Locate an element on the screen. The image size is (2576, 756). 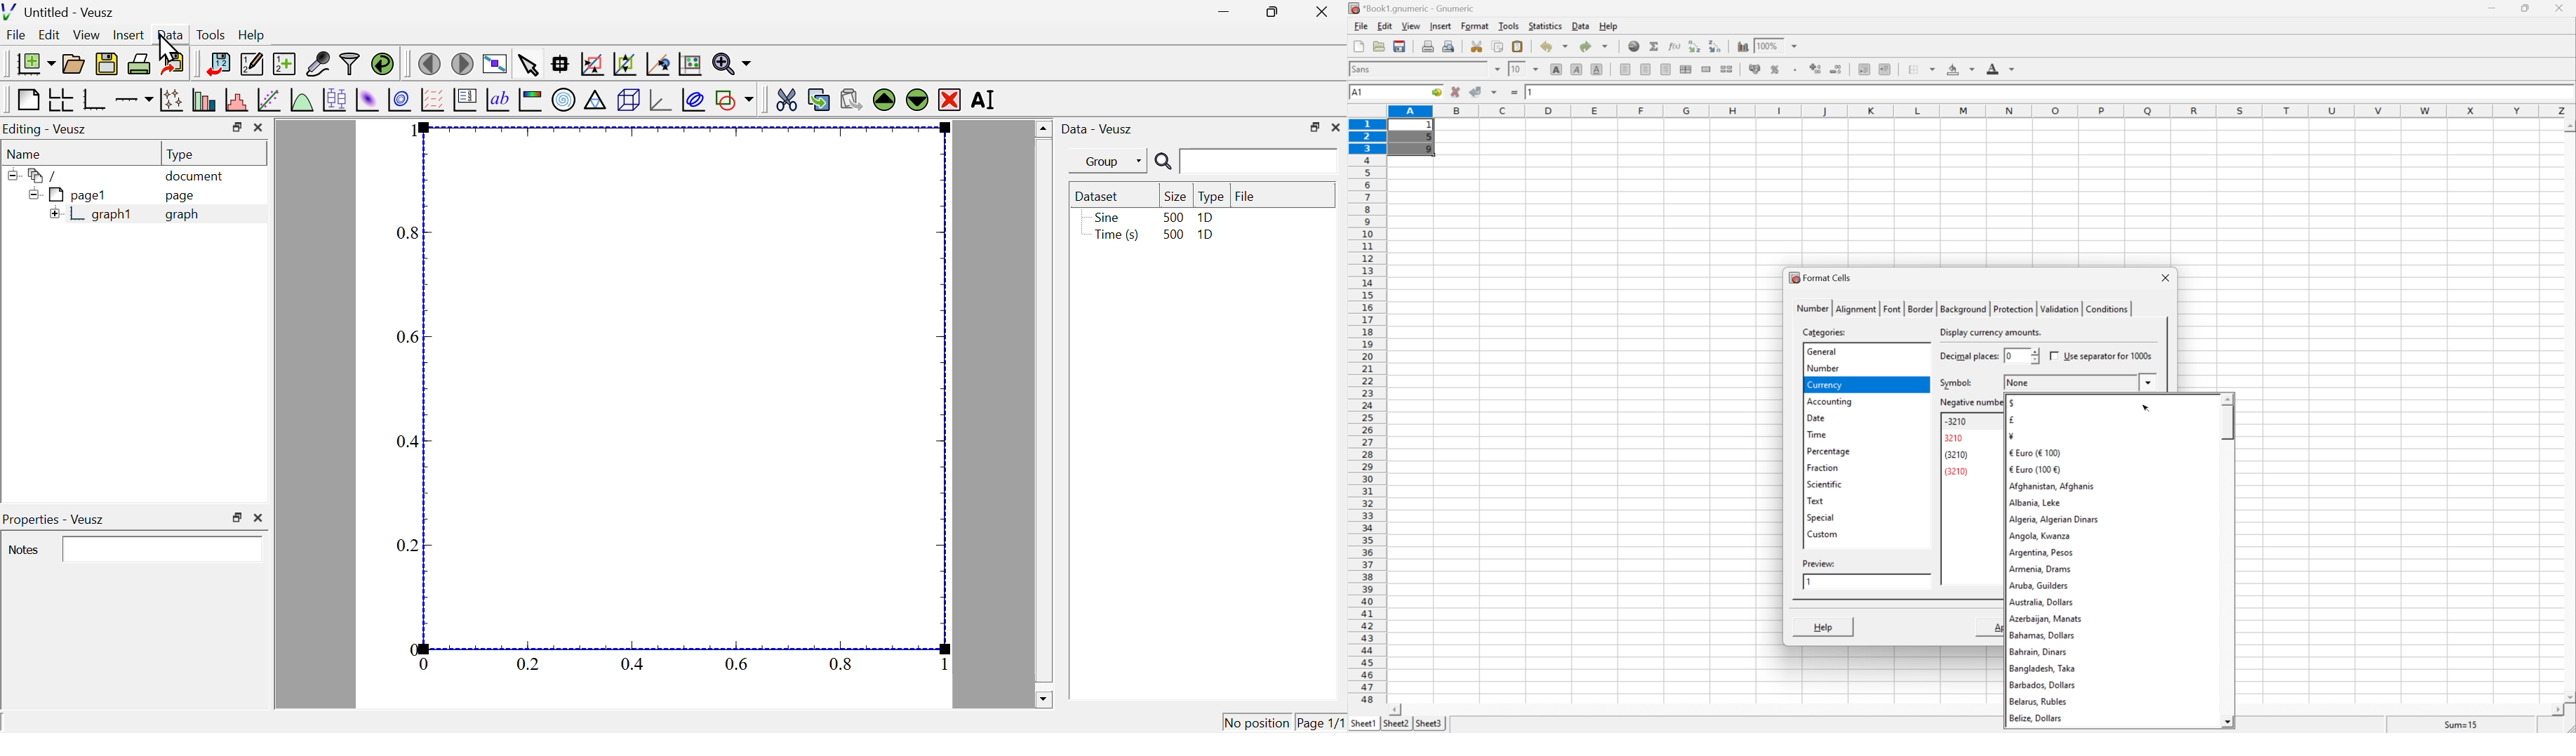
insert hyperlink is located at coordinates (1635, 45).